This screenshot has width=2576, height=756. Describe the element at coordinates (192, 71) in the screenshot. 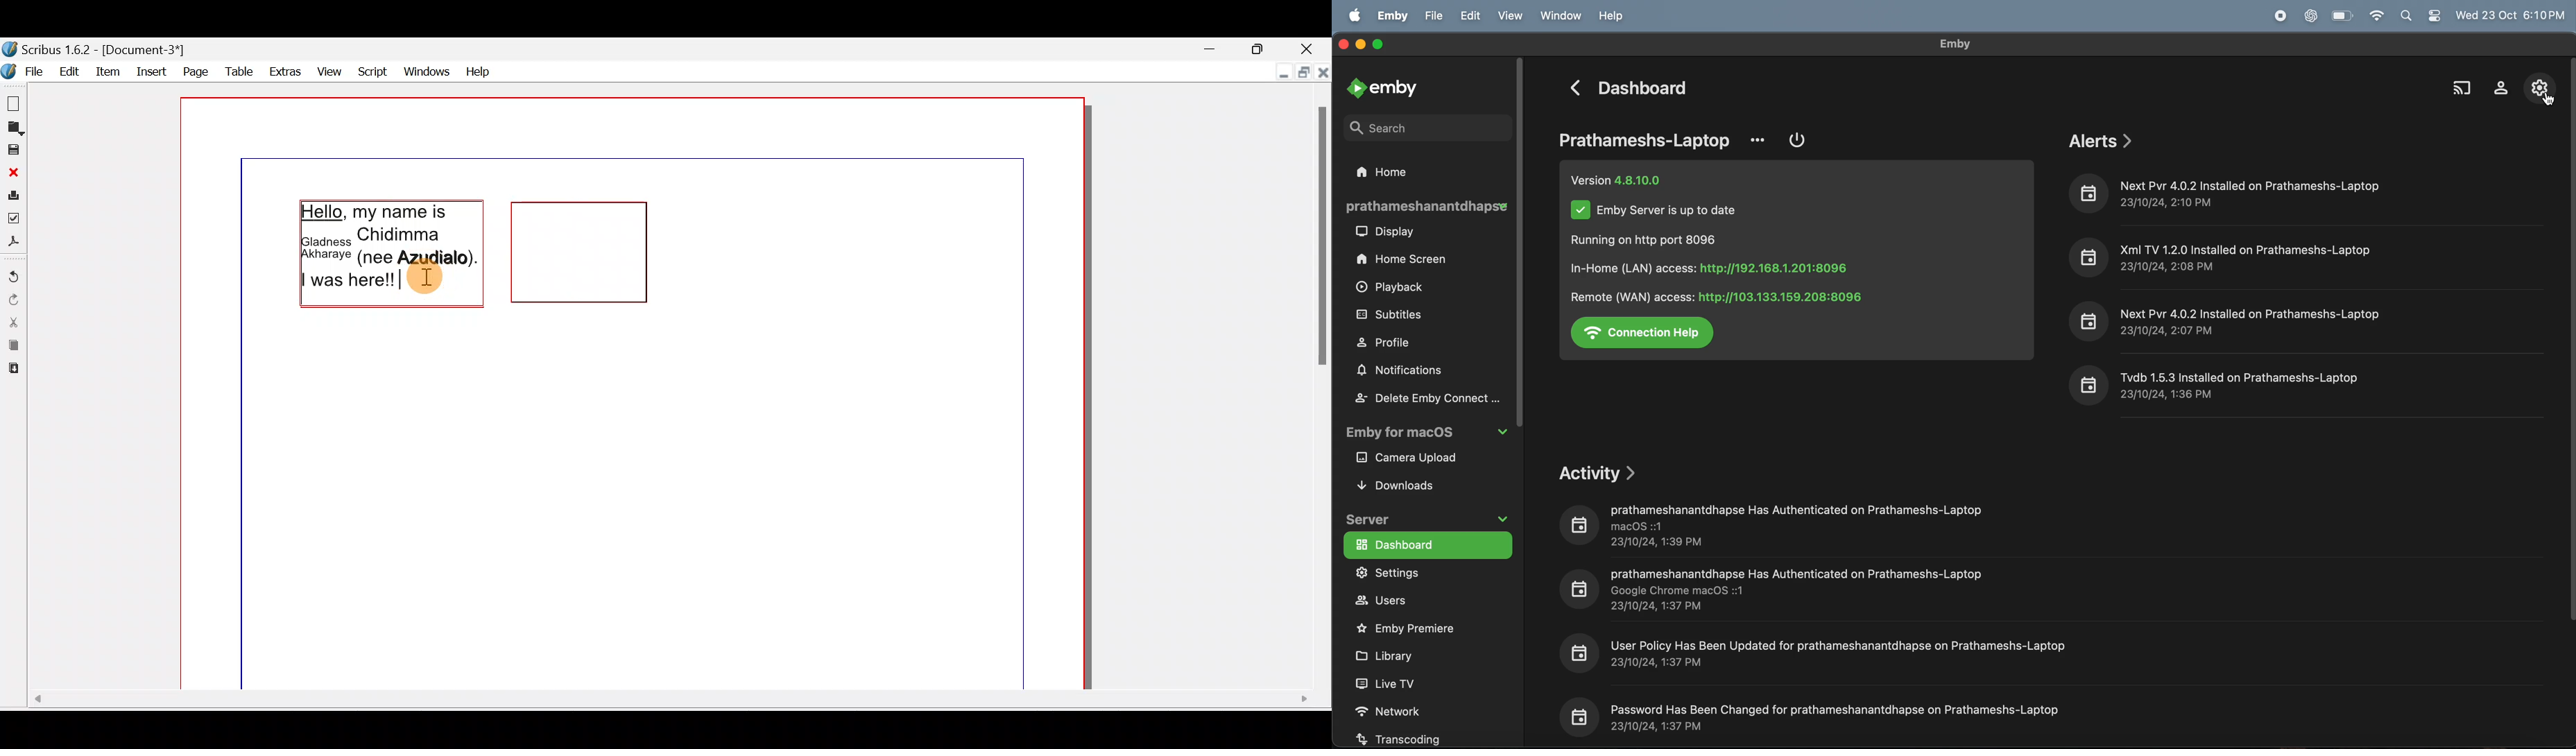

I see `Page` at that location.